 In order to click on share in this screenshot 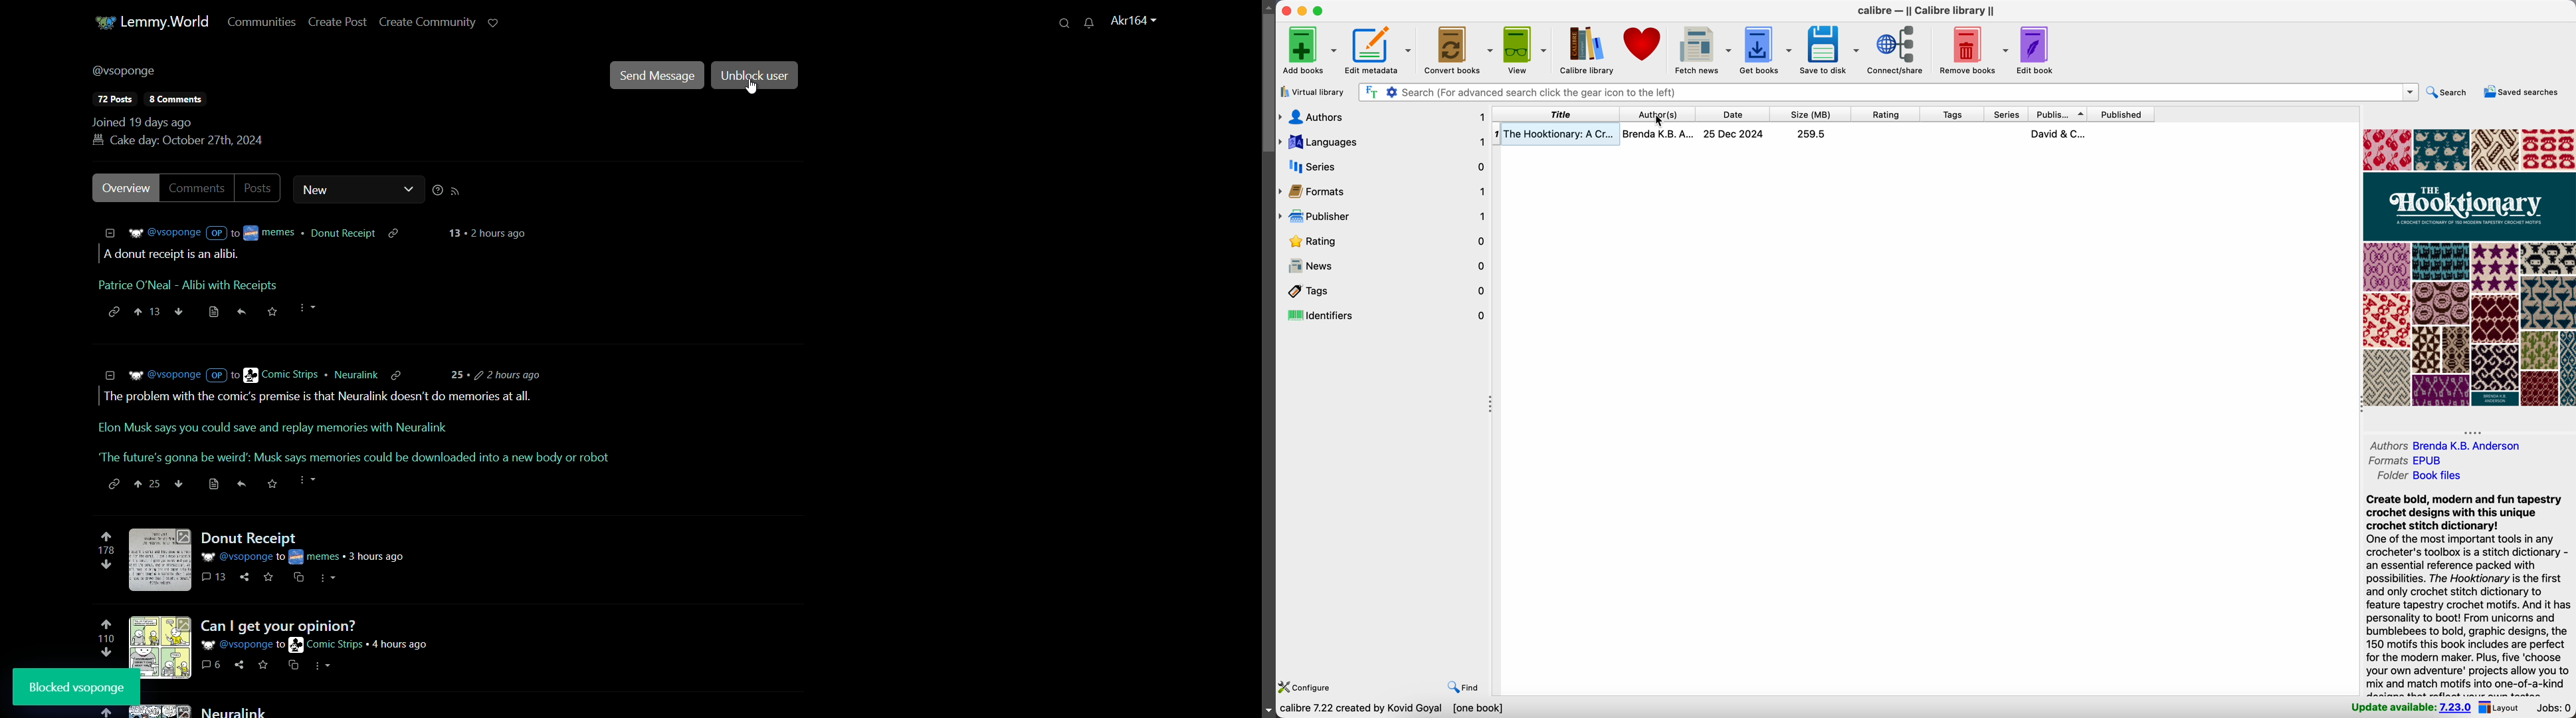, I will do `click(239, 663)`.